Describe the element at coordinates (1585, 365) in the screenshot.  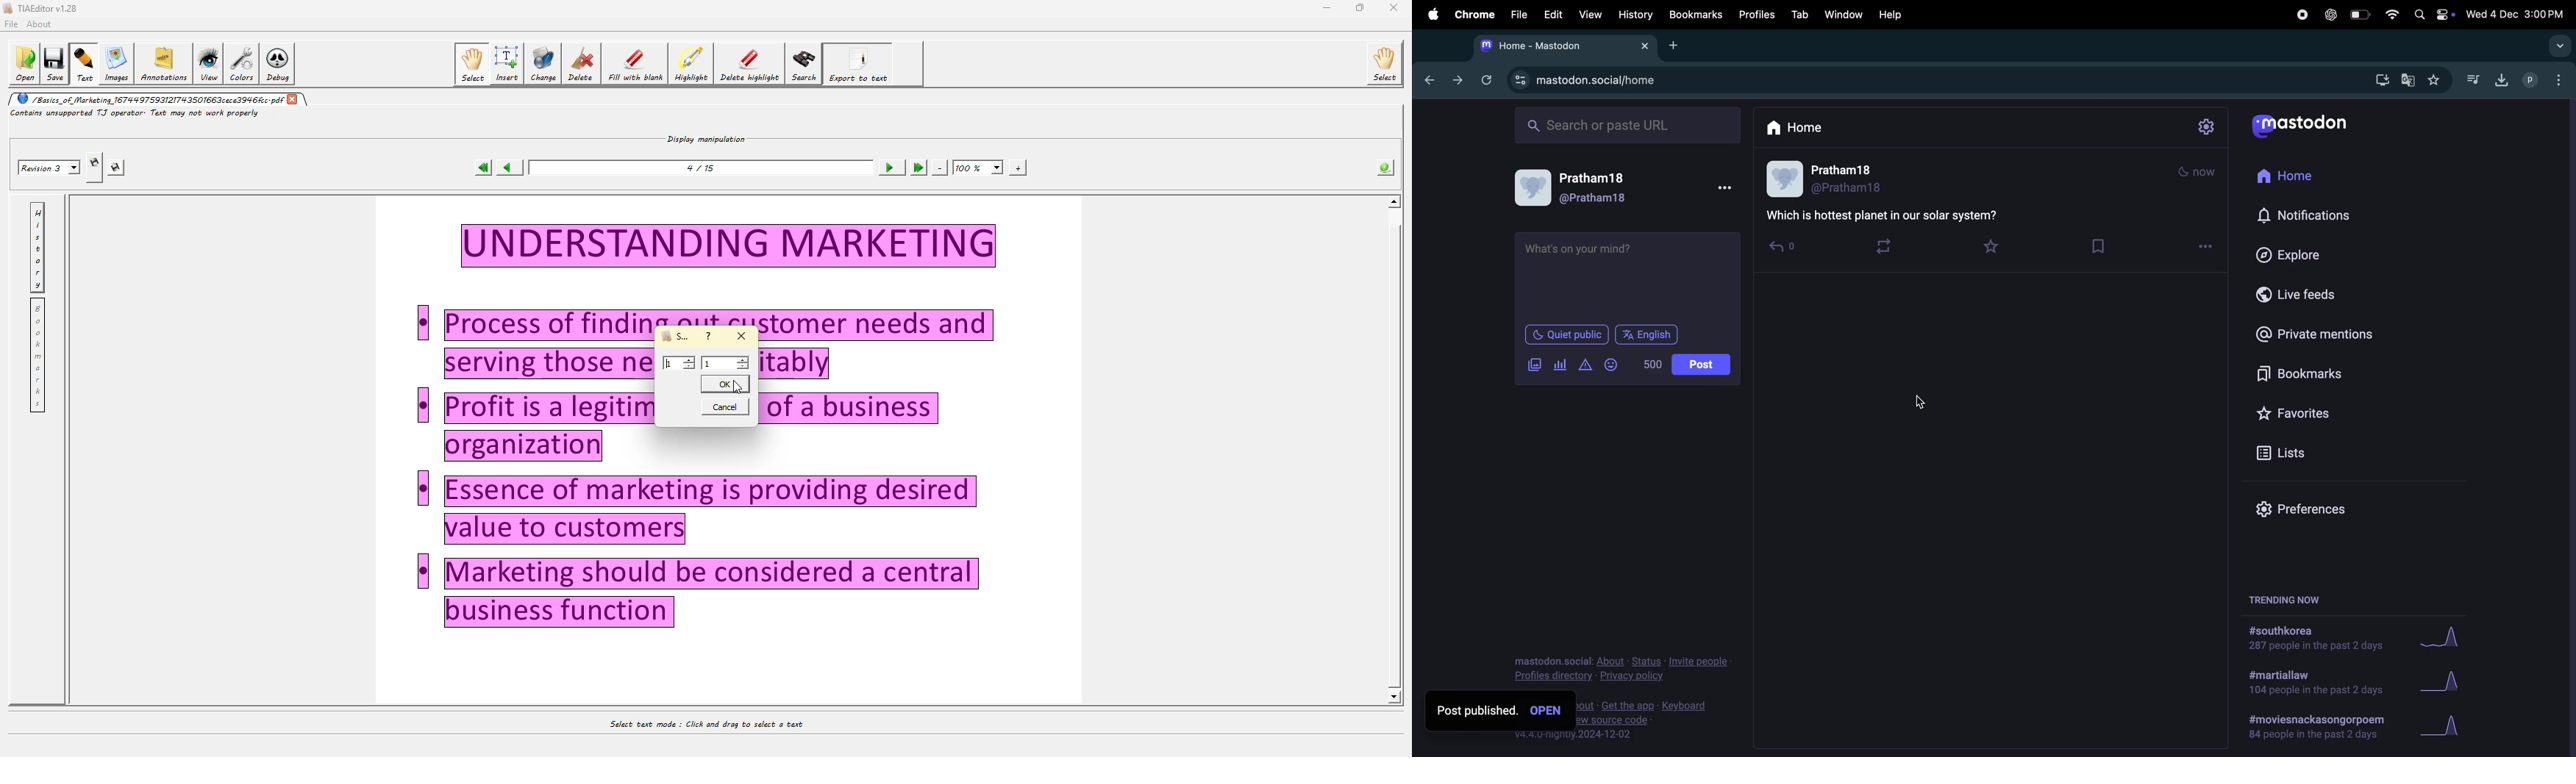
I see `alert` at that location.